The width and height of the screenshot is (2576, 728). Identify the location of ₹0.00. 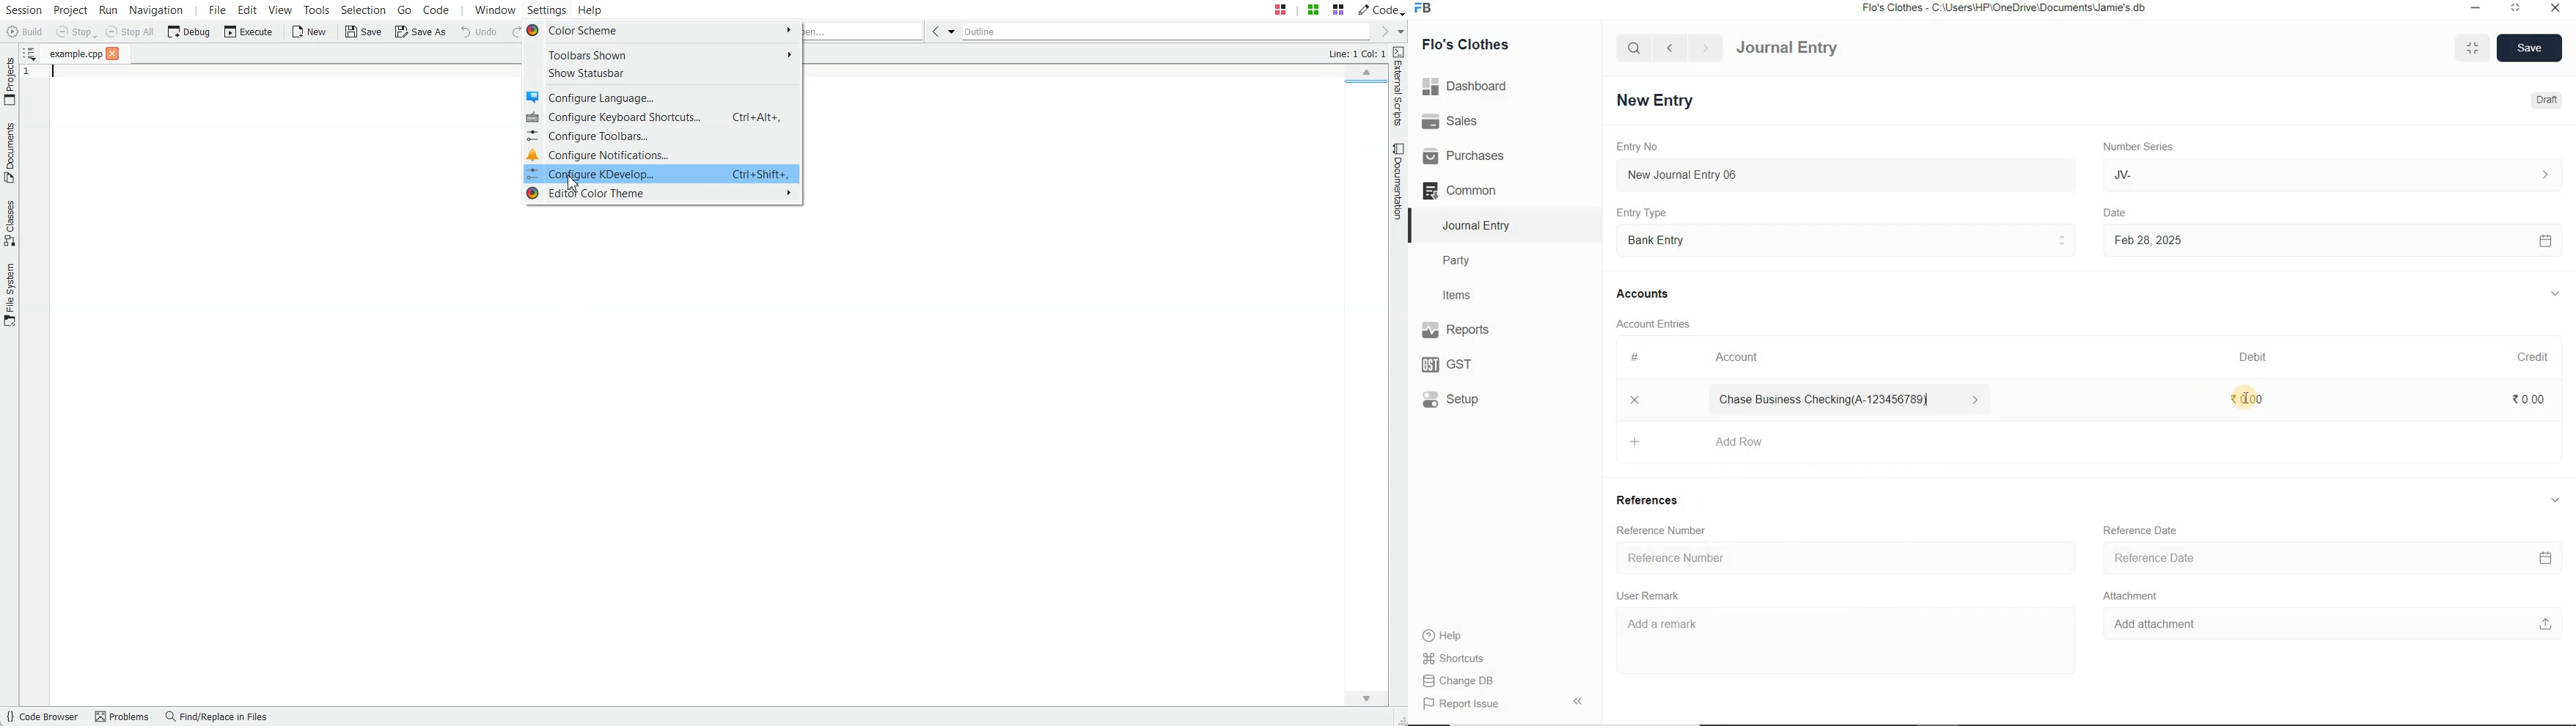
(2529, 398).